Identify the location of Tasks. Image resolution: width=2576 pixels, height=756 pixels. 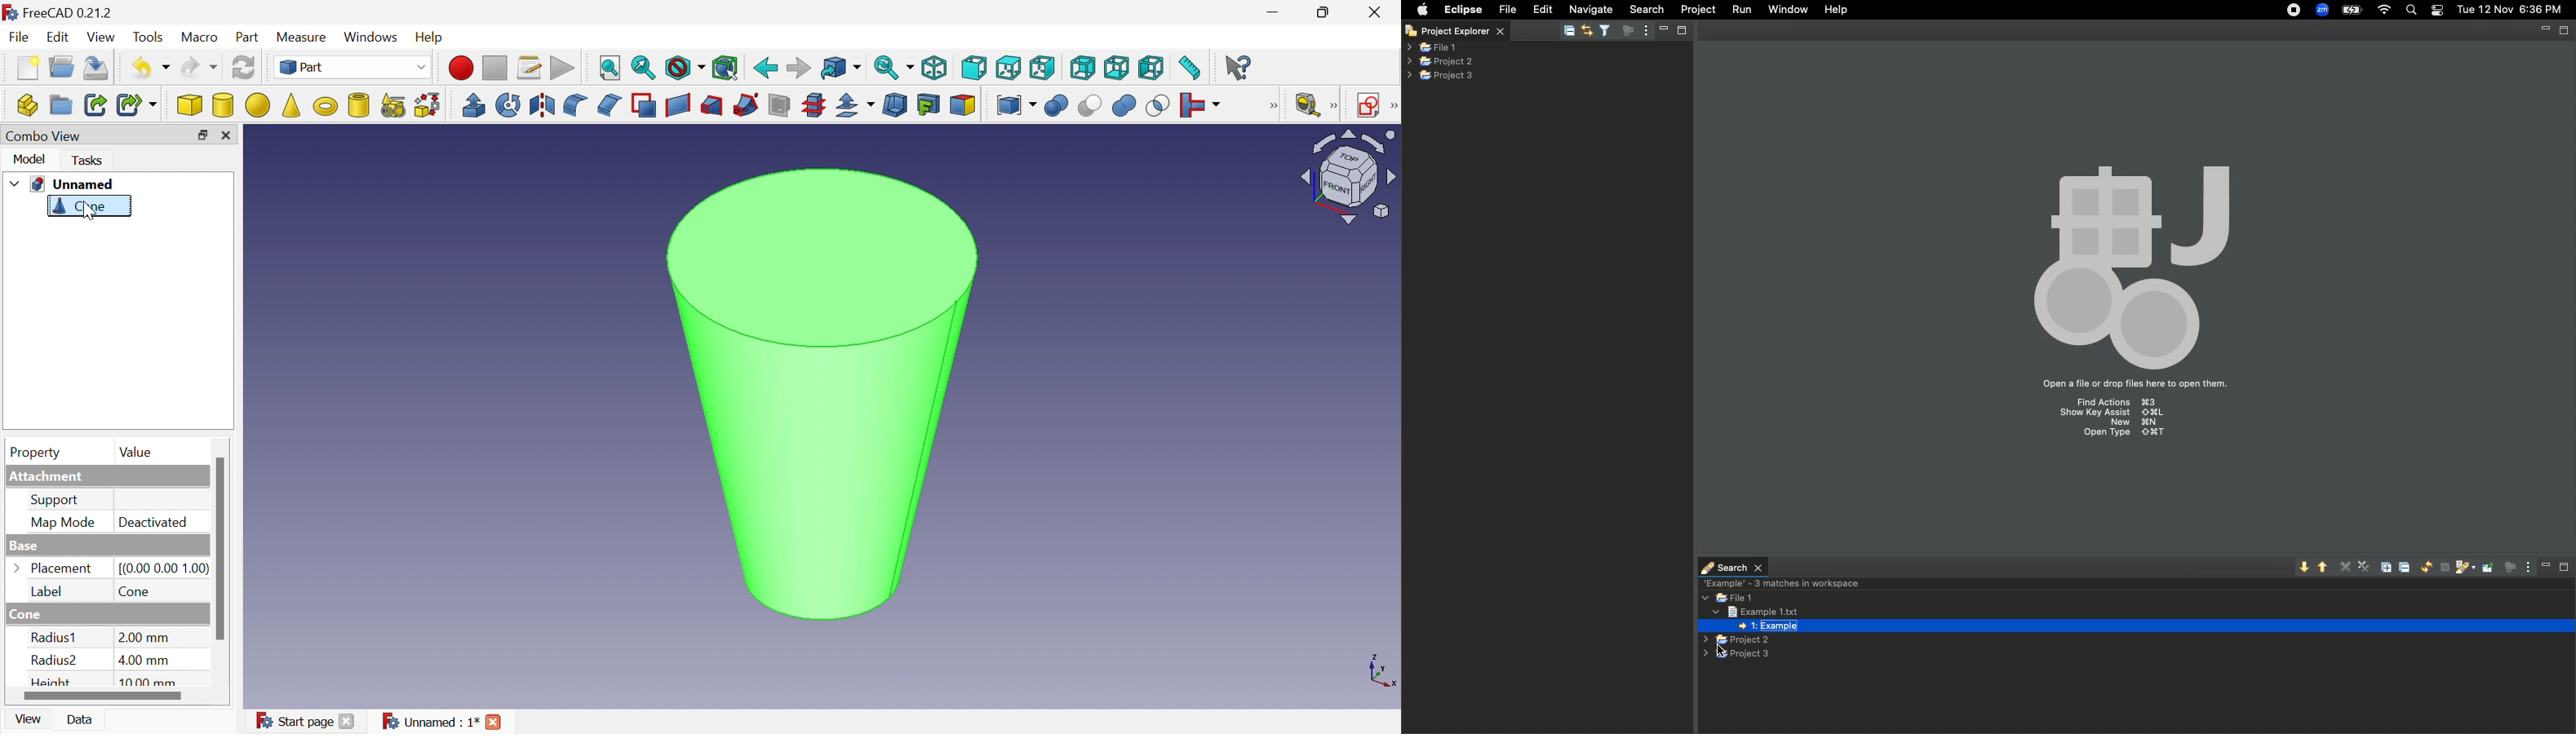
(89, 161).